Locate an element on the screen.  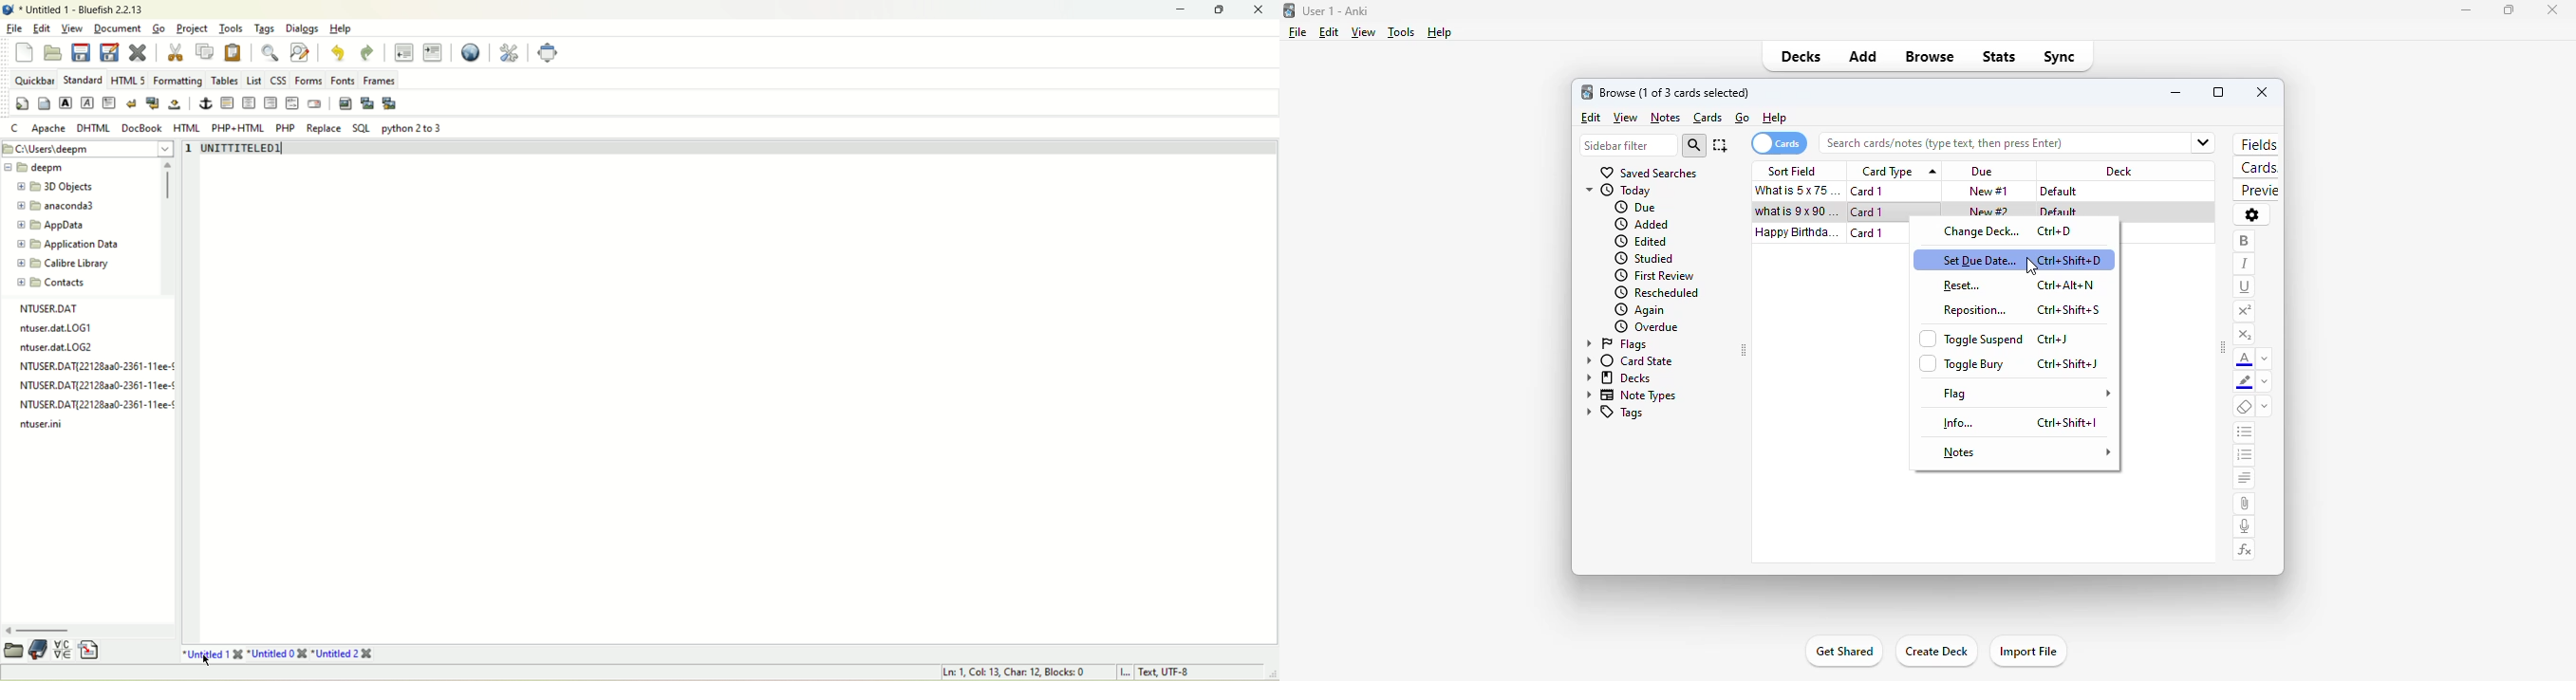
maximize is located at coordinates (1221, 10).